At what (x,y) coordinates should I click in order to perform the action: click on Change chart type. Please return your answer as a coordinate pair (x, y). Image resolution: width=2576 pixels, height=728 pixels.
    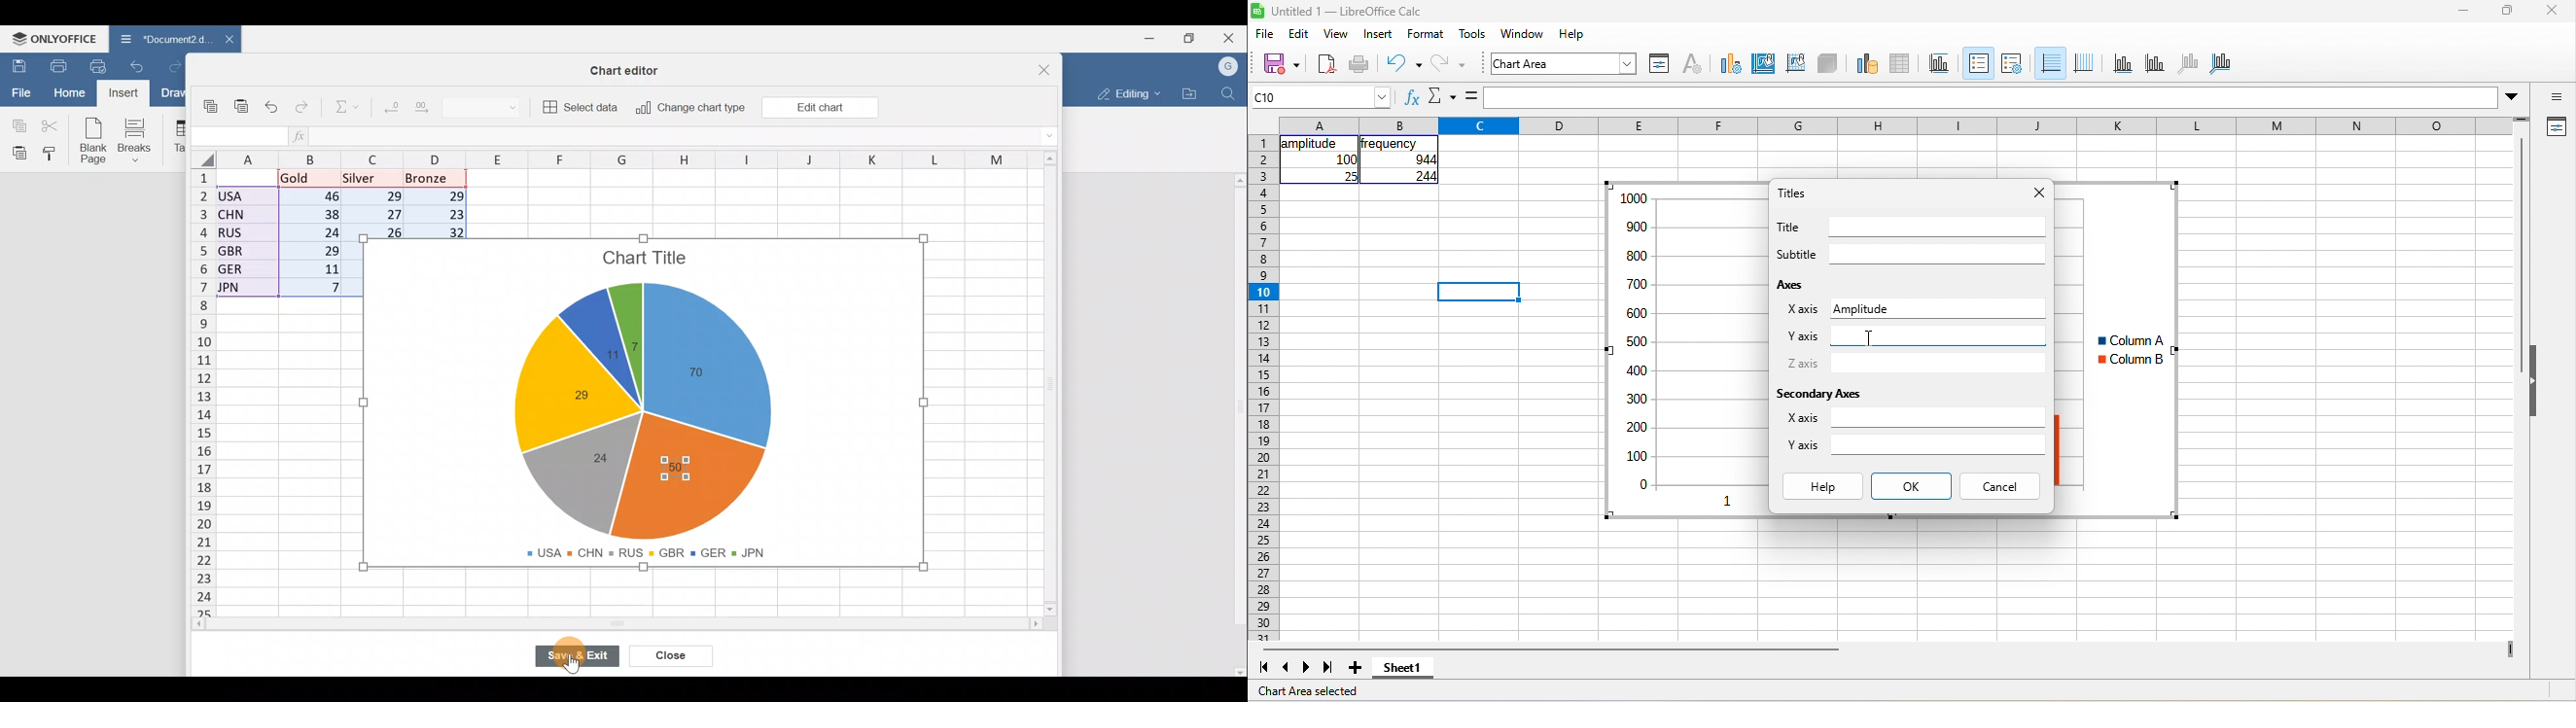
    Looking at the image, I should click on (687, 109).